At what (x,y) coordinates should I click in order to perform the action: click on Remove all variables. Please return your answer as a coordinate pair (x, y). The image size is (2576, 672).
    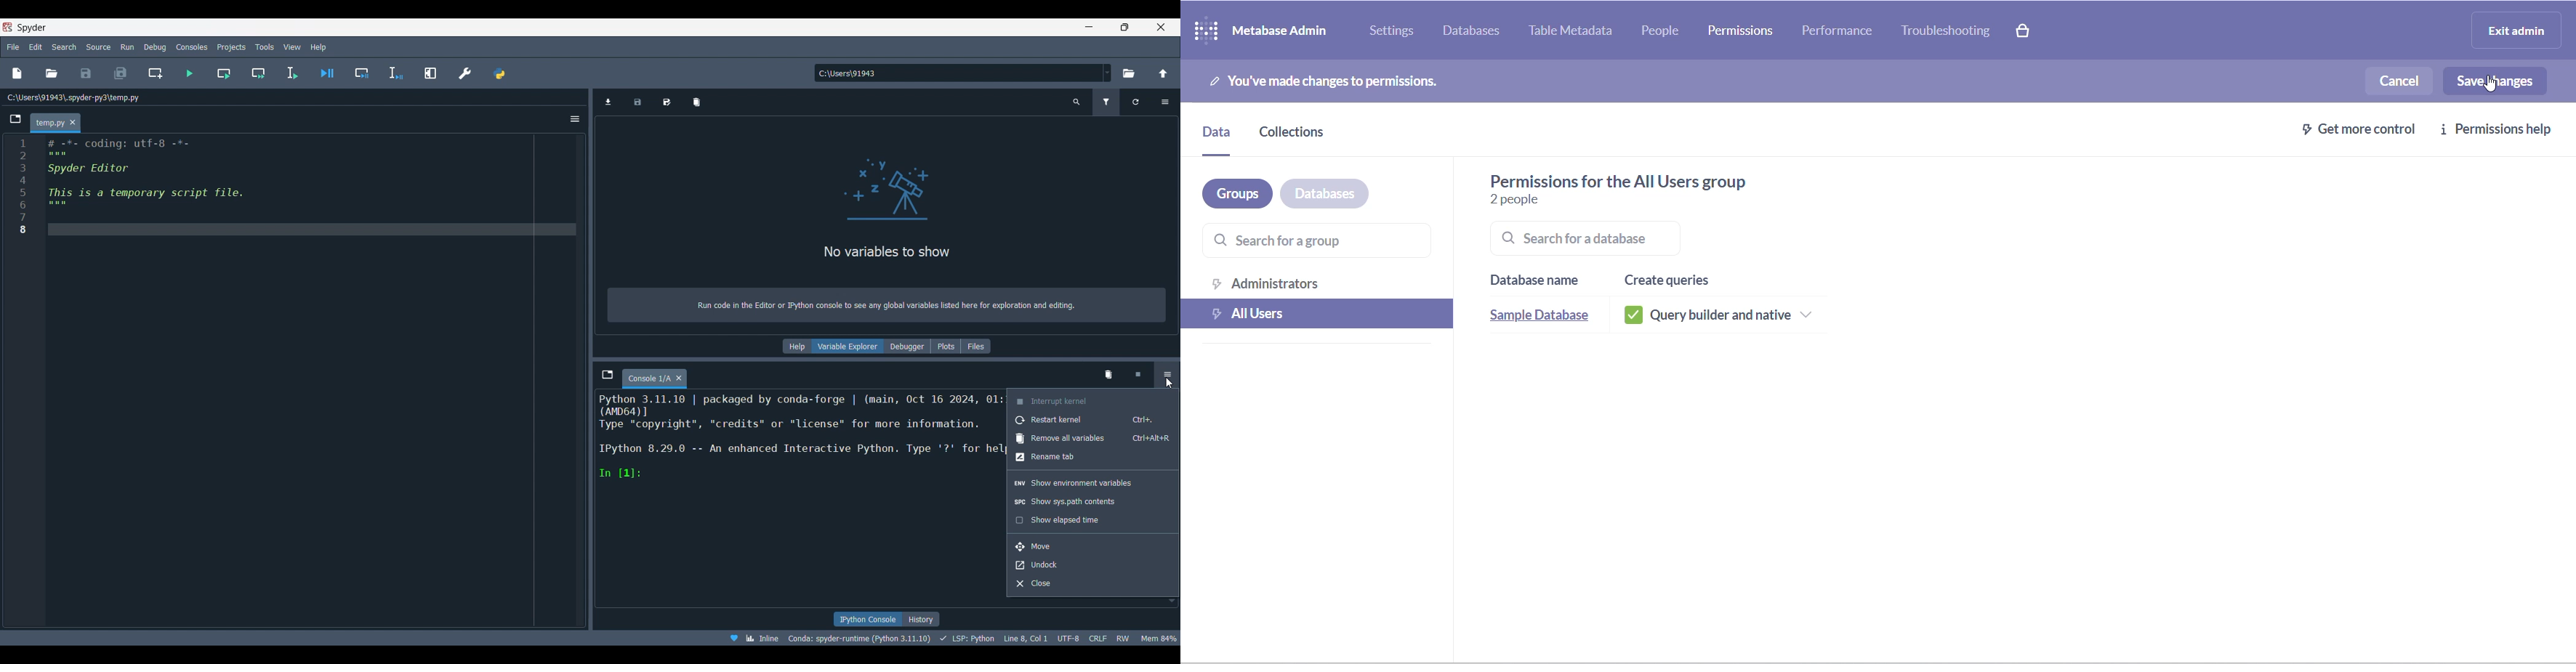
    Looking at the image, I should click on (1094, 438).